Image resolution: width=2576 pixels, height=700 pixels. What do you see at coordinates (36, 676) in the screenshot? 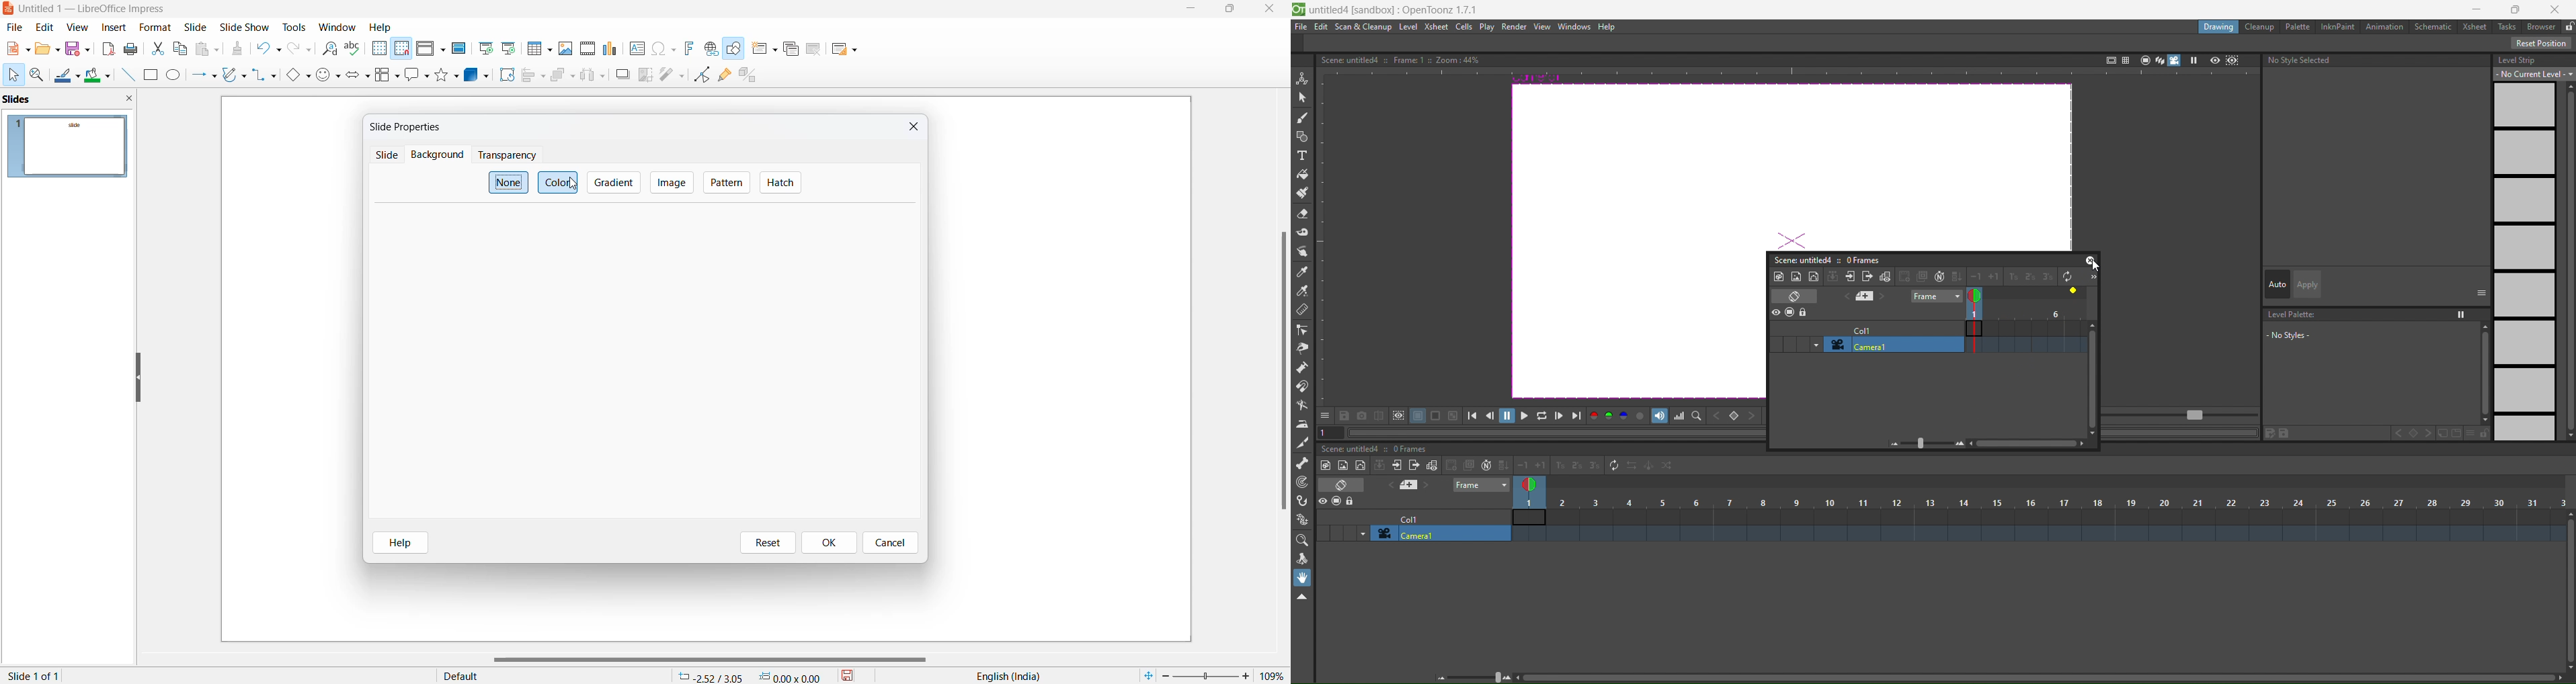
I see `current slide and slide number` at bounding box center [36, 676].